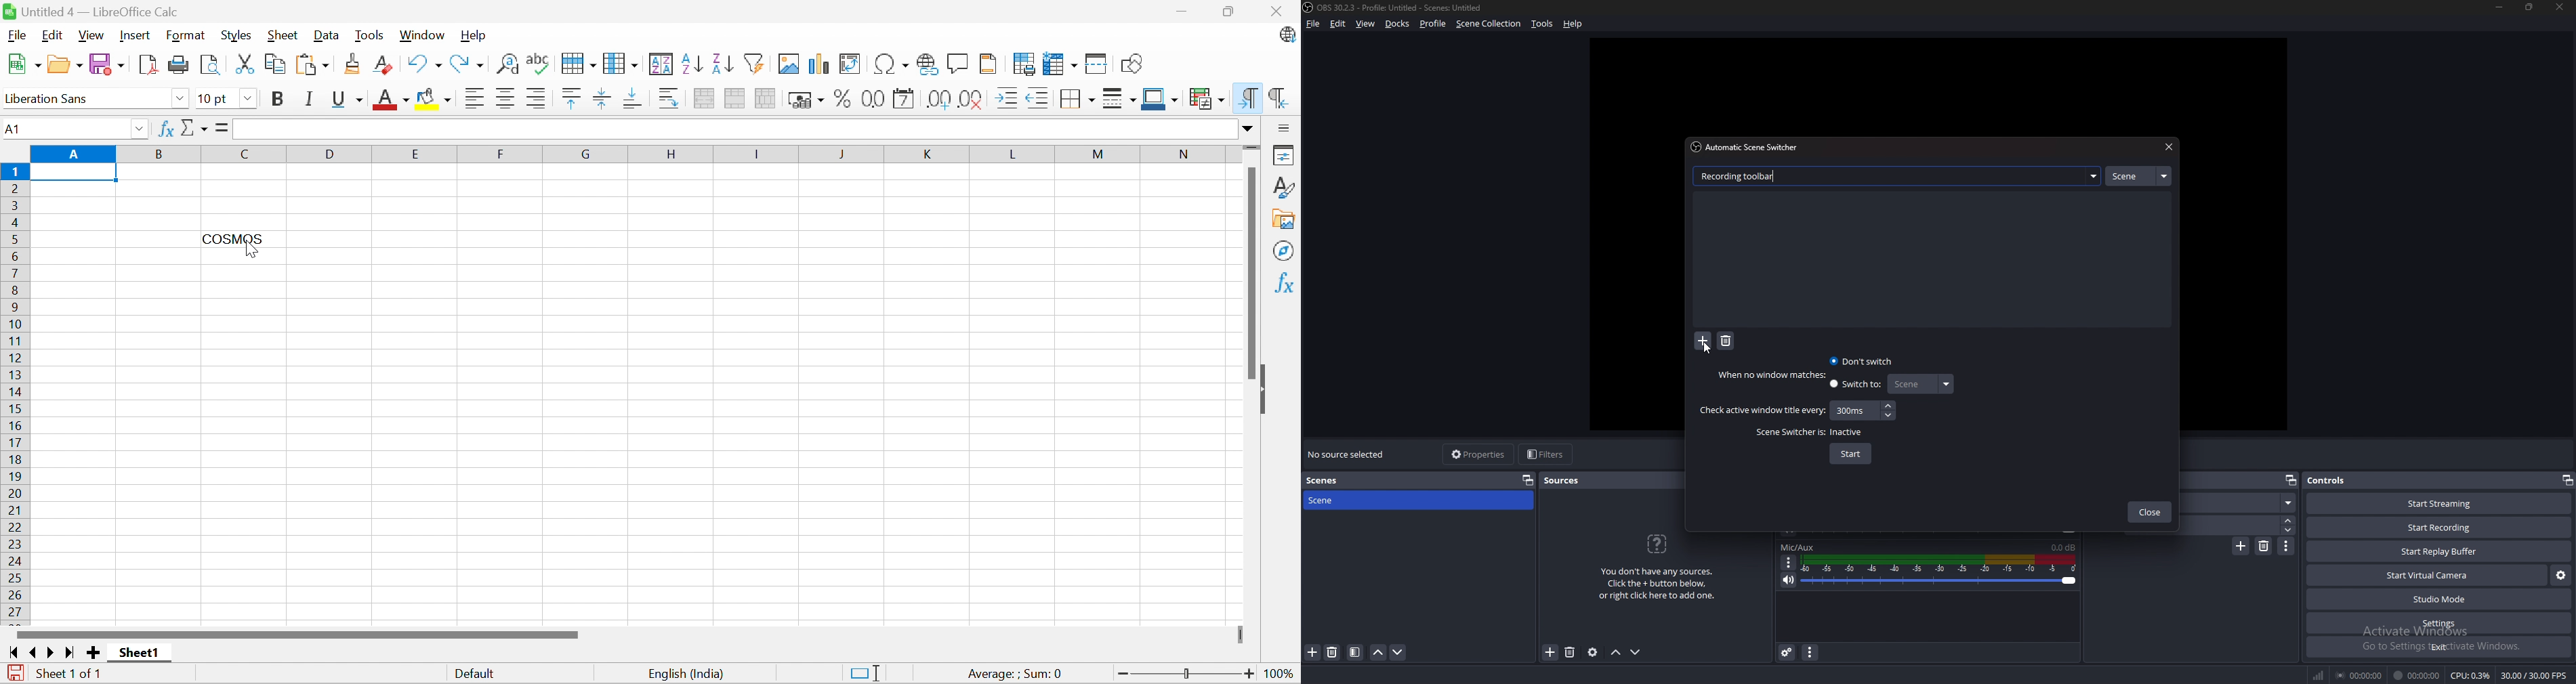 Image resolution: width=2576 pixels, height=700 pixels. I want to click on Scroll Bar, so click(1249, 273).